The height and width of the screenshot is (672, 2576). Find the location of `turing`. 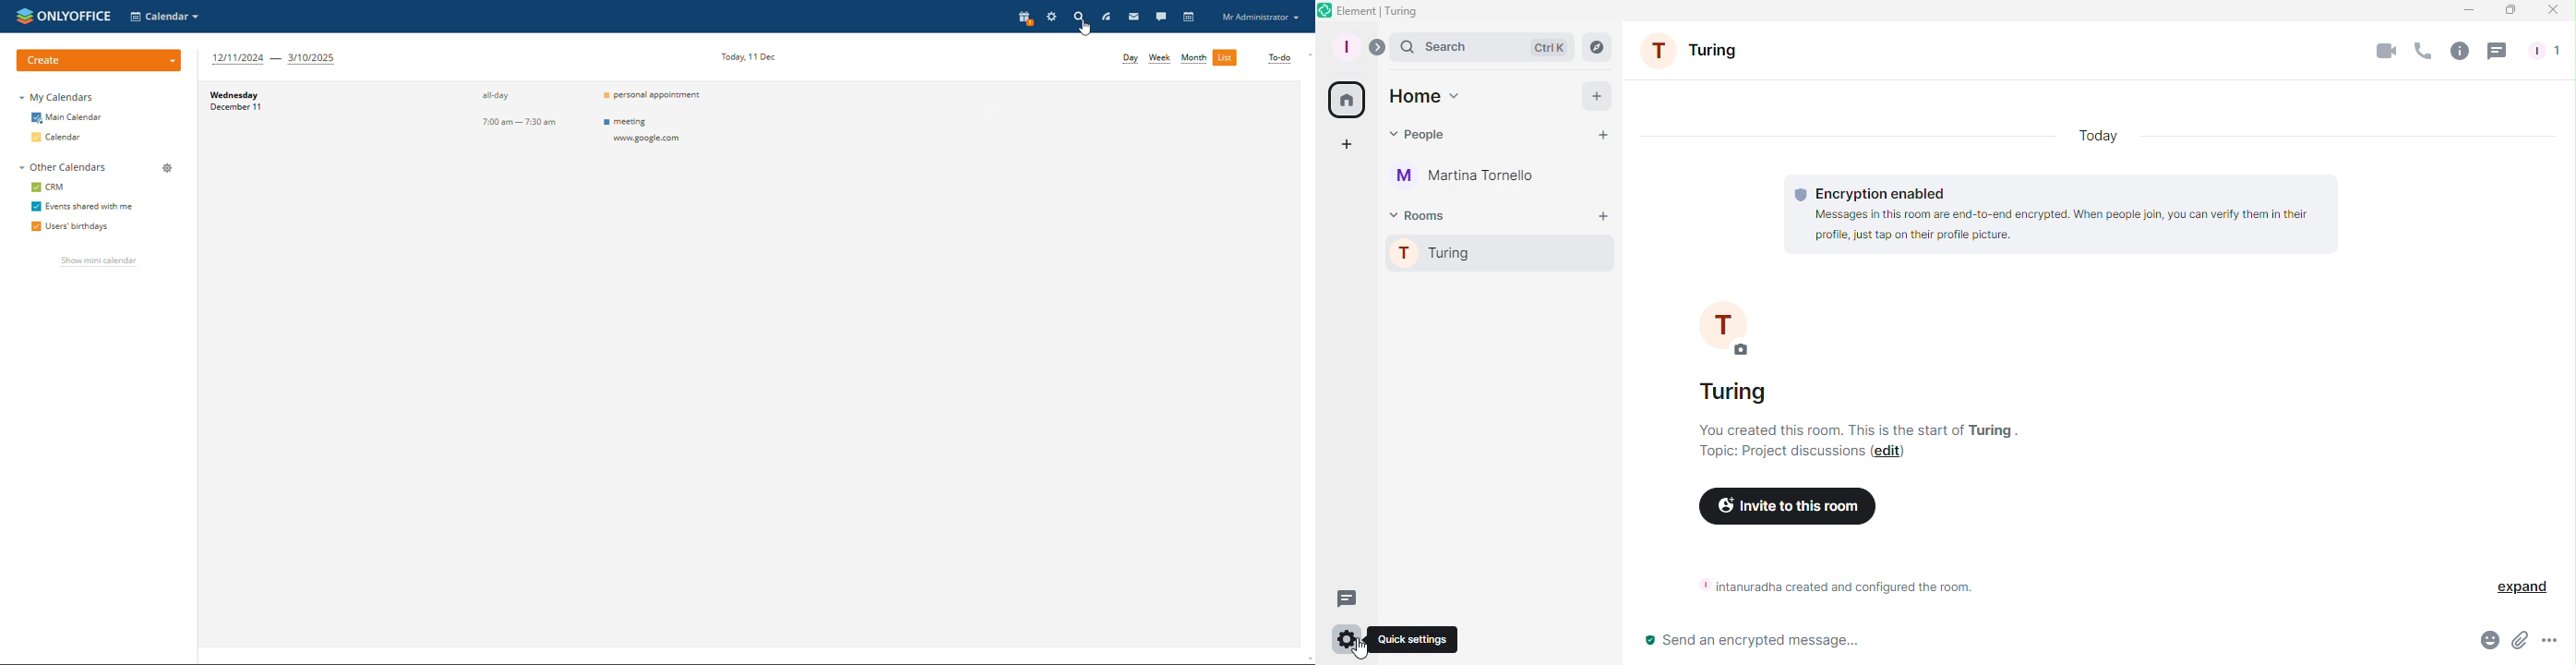

turing is located at coordinates (1994, 429).